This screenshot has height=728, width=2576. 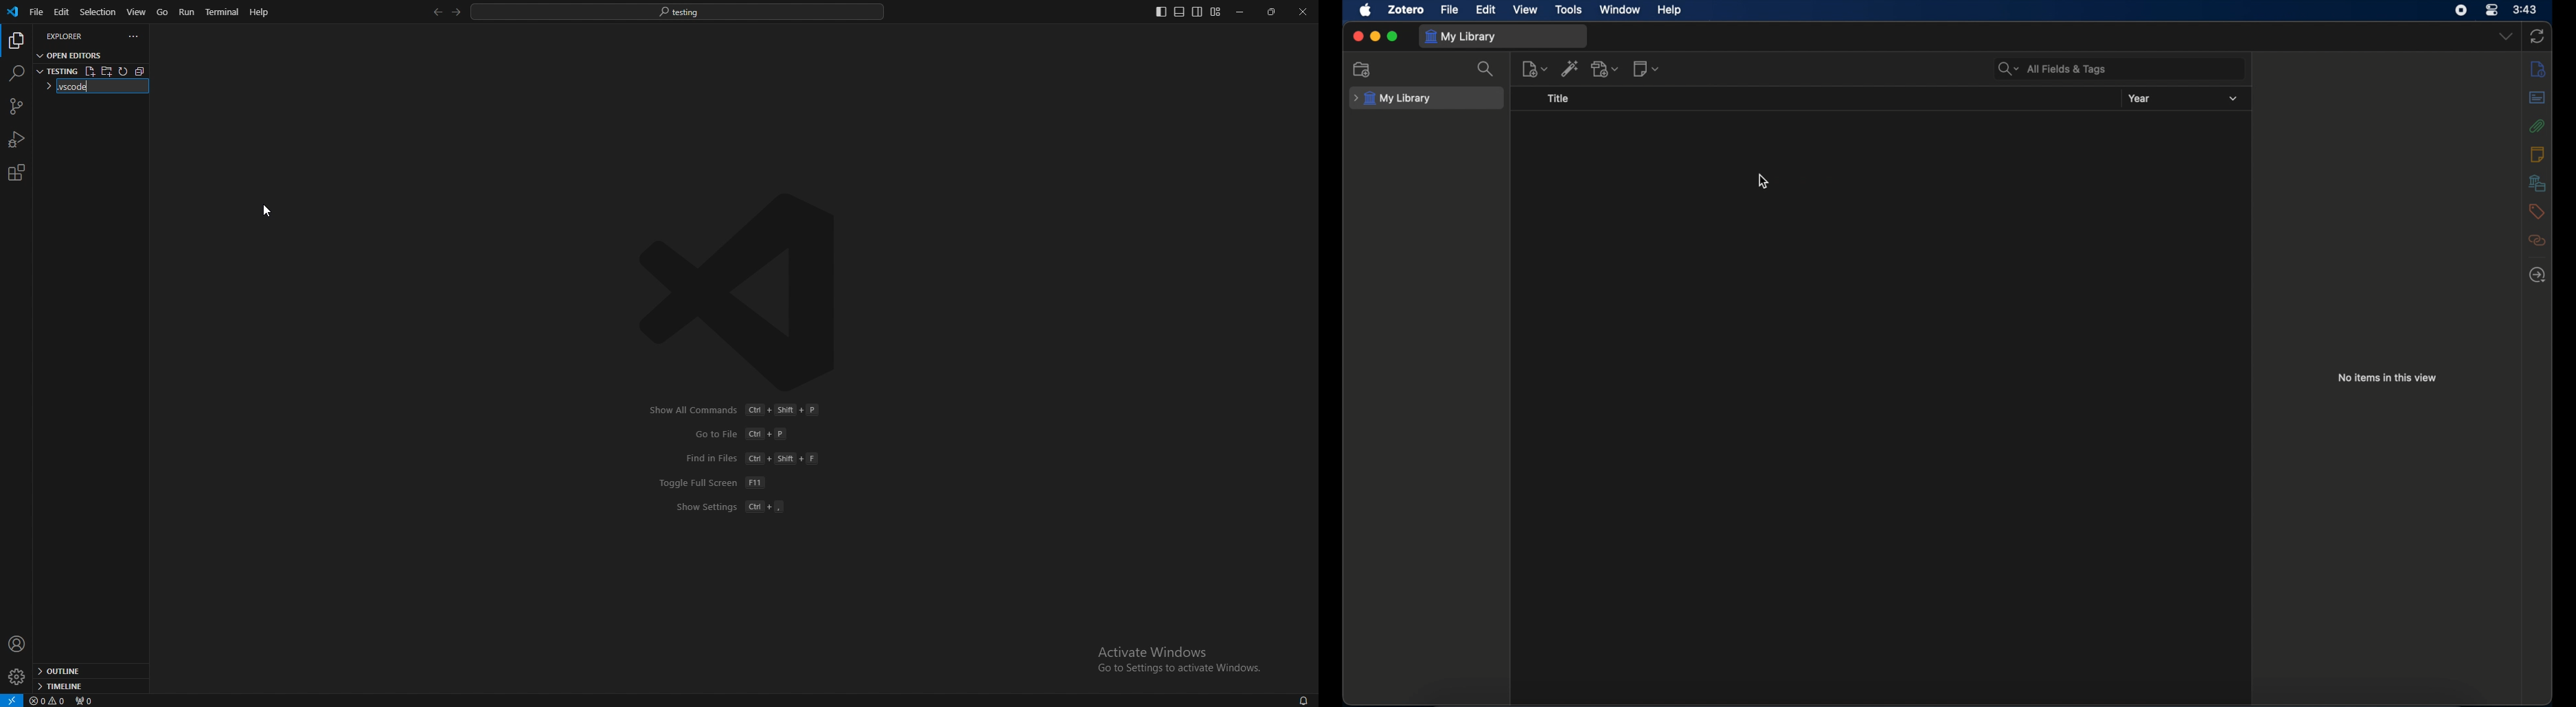 I want to click on year drop-down menu, so click(x=2233, y=99).